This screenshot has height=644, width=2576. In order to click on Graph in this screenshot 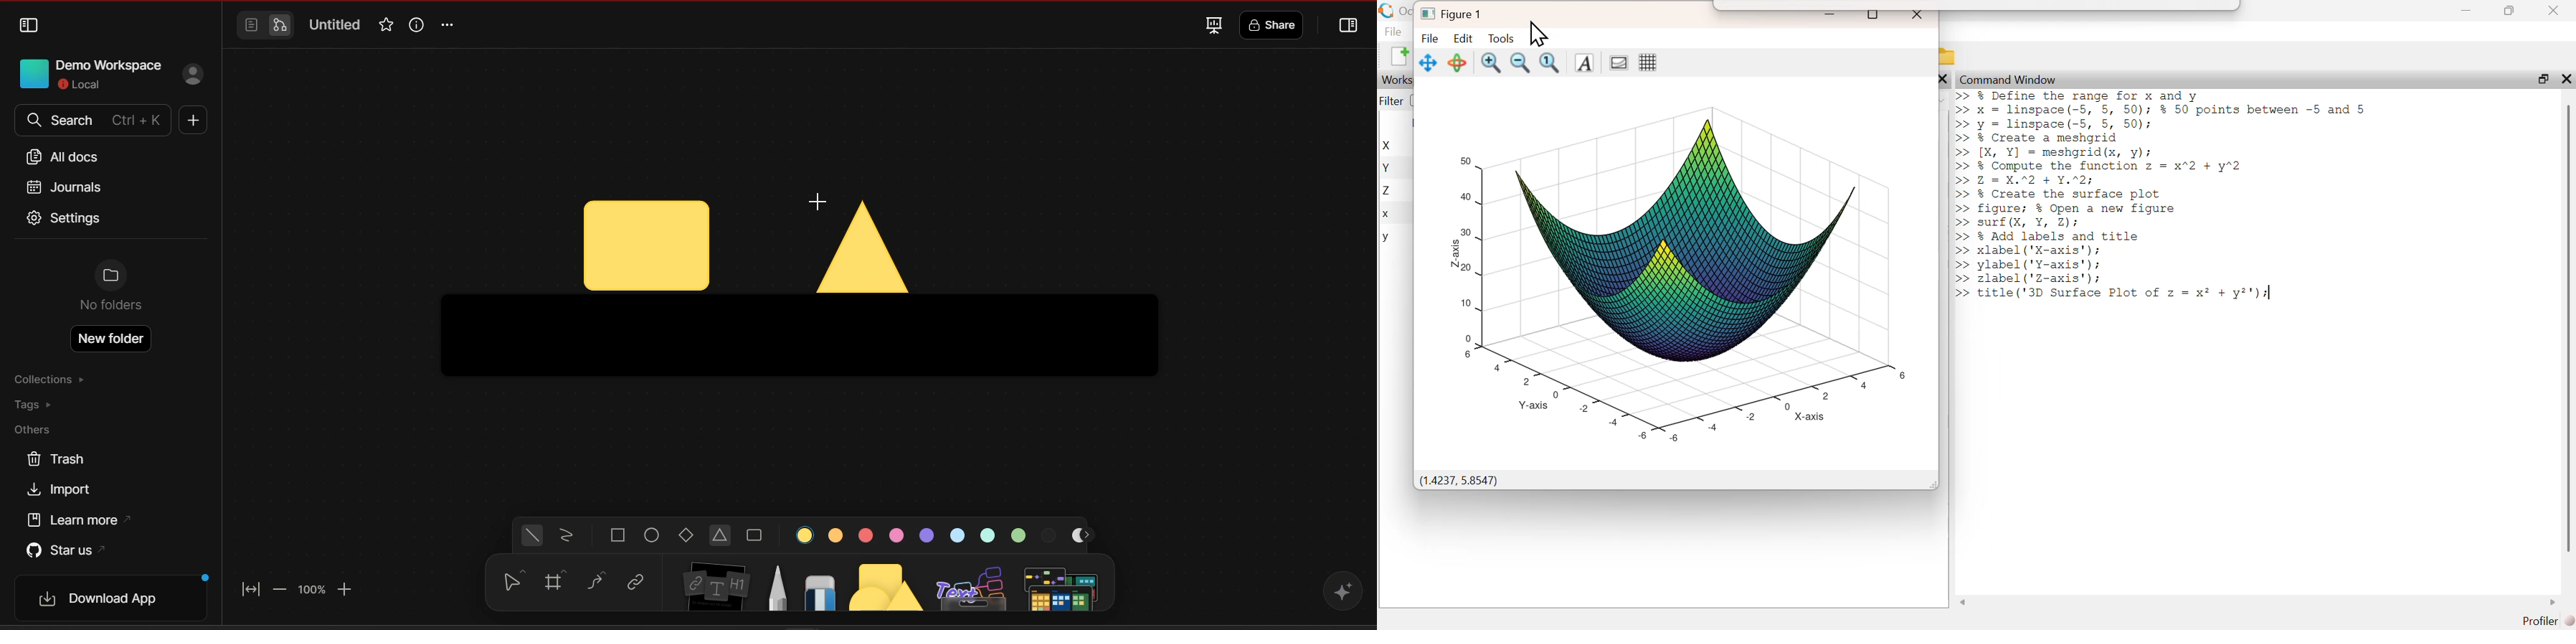, I will do `click(1680, 269)`.